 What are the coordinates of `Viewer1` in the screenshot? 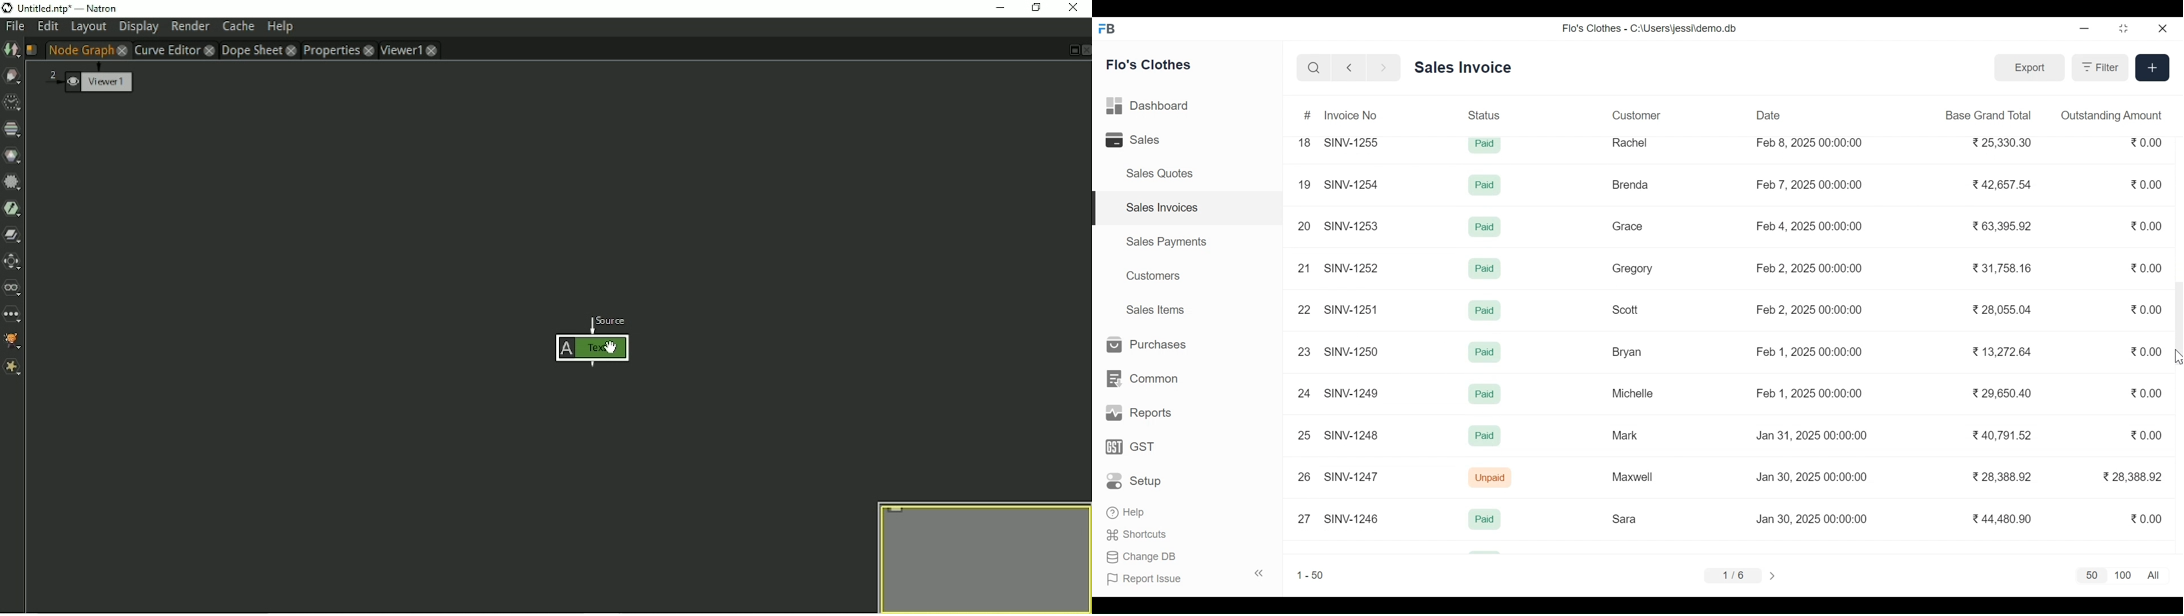 It's located at (400, 50).